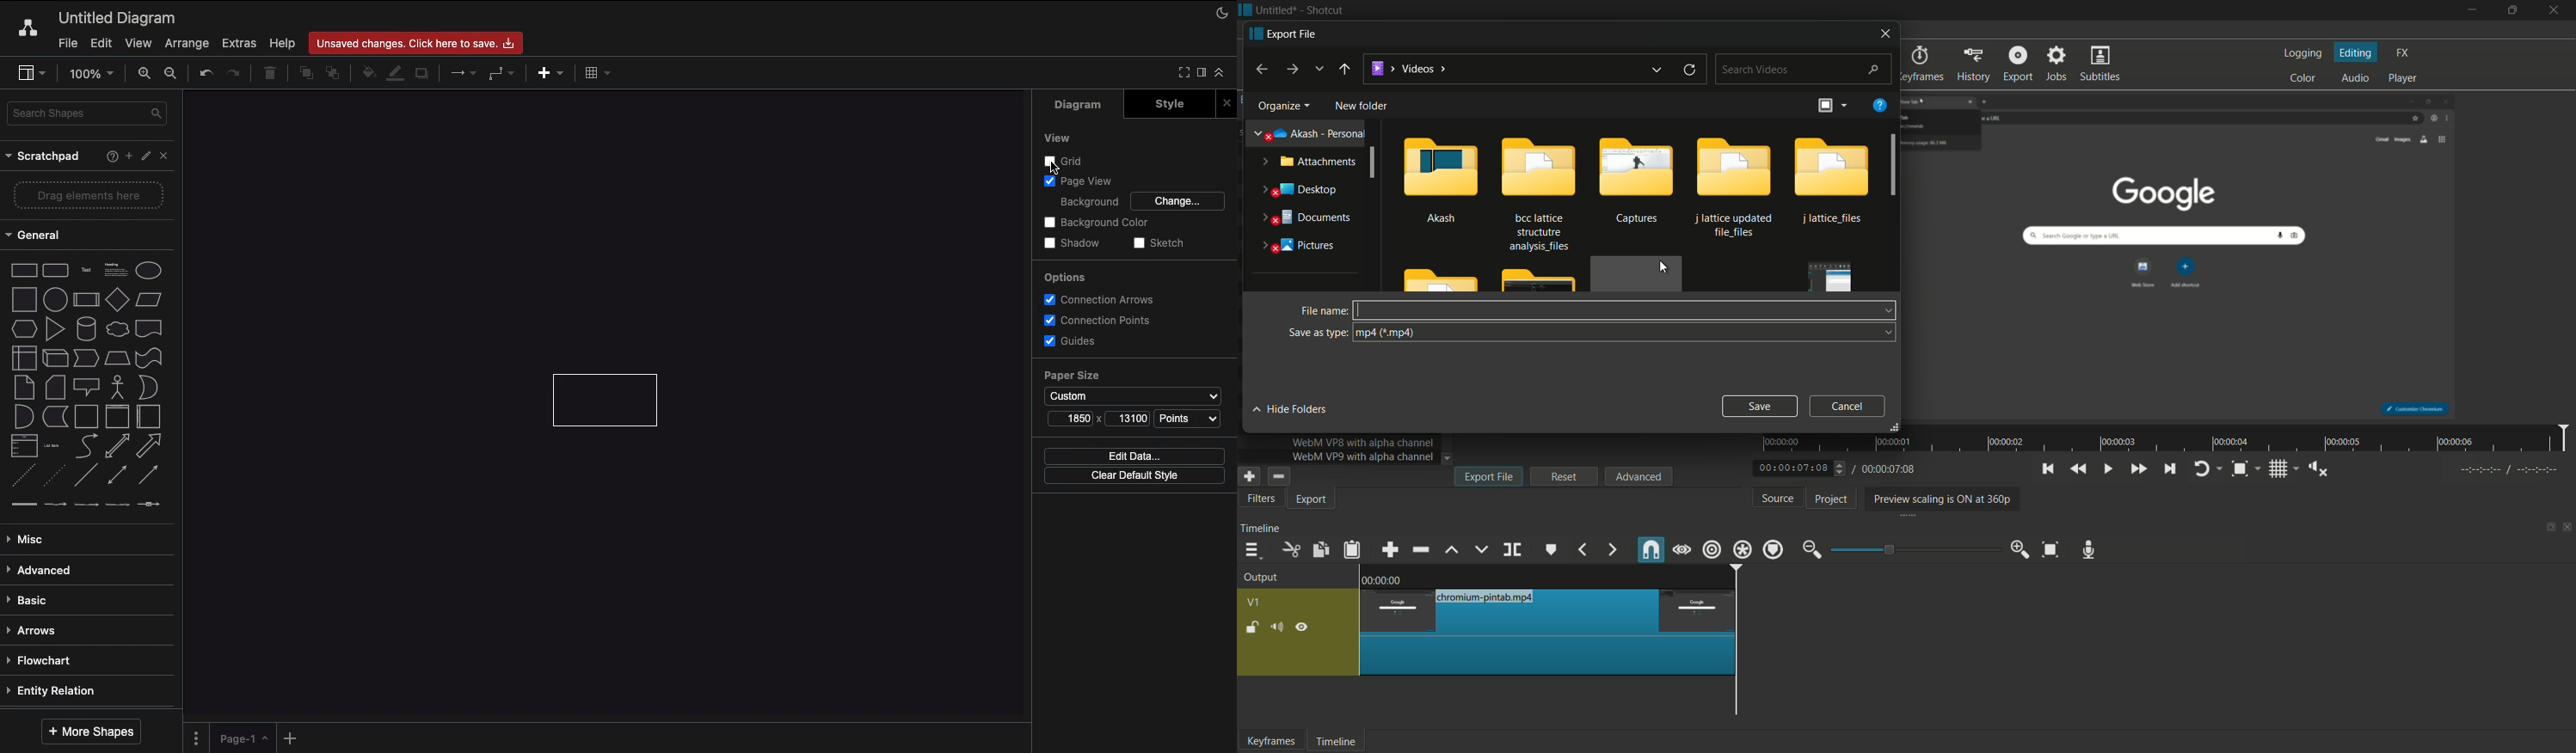  What do you see at coordinates (271, 73) in the screenshot?
I see `Trash` at bounding box center [271, 73].